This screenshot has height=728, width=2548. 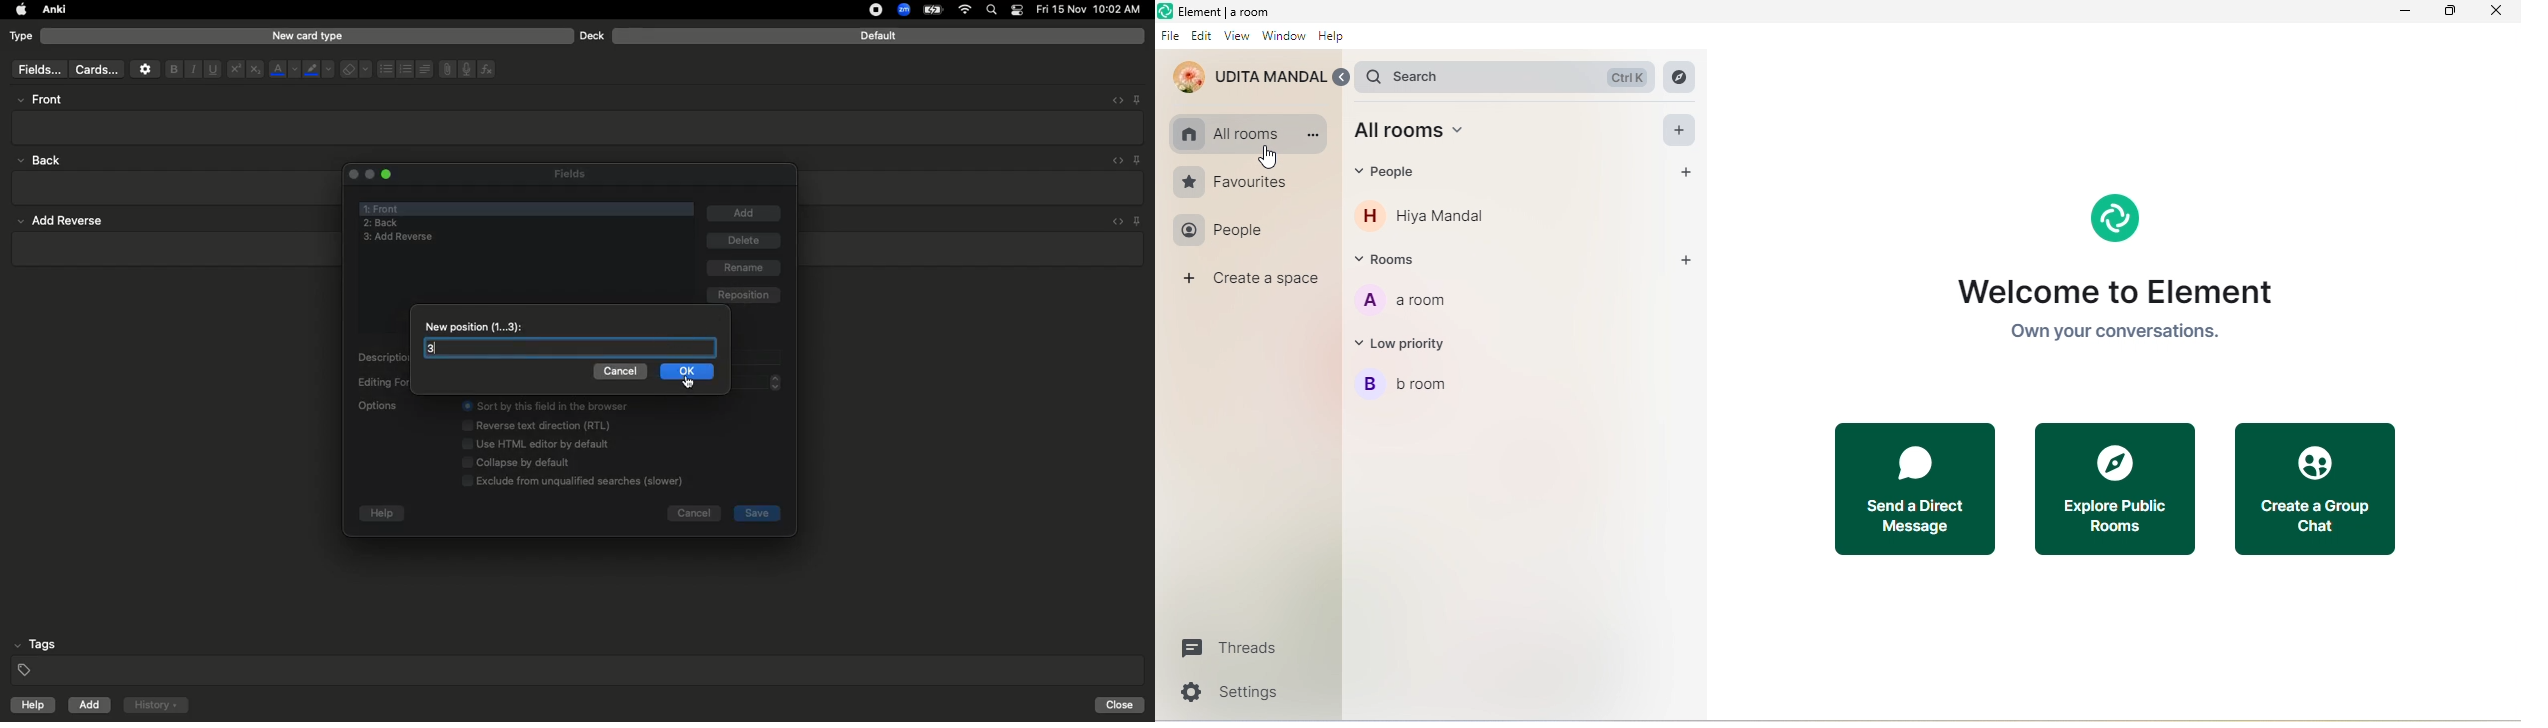 I want to click on Close, so click(x=351, y=173).